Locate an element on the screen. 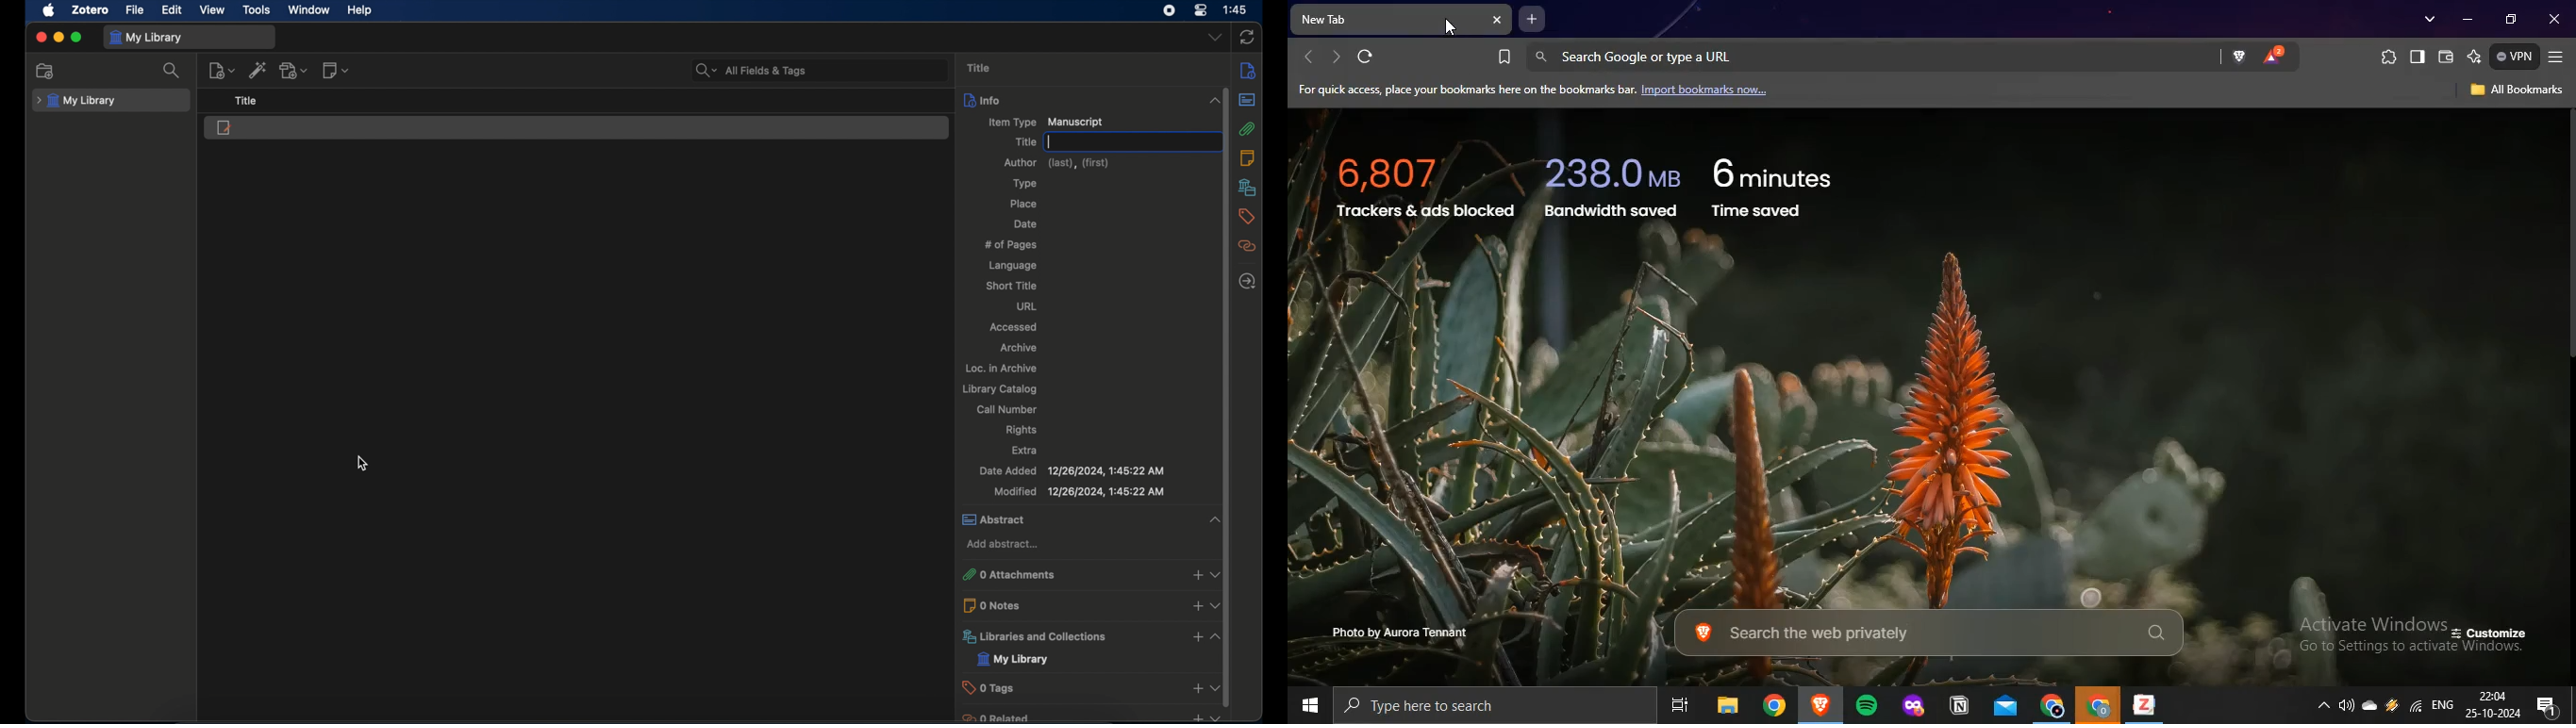  tags is located at coordinates (1247, 217).